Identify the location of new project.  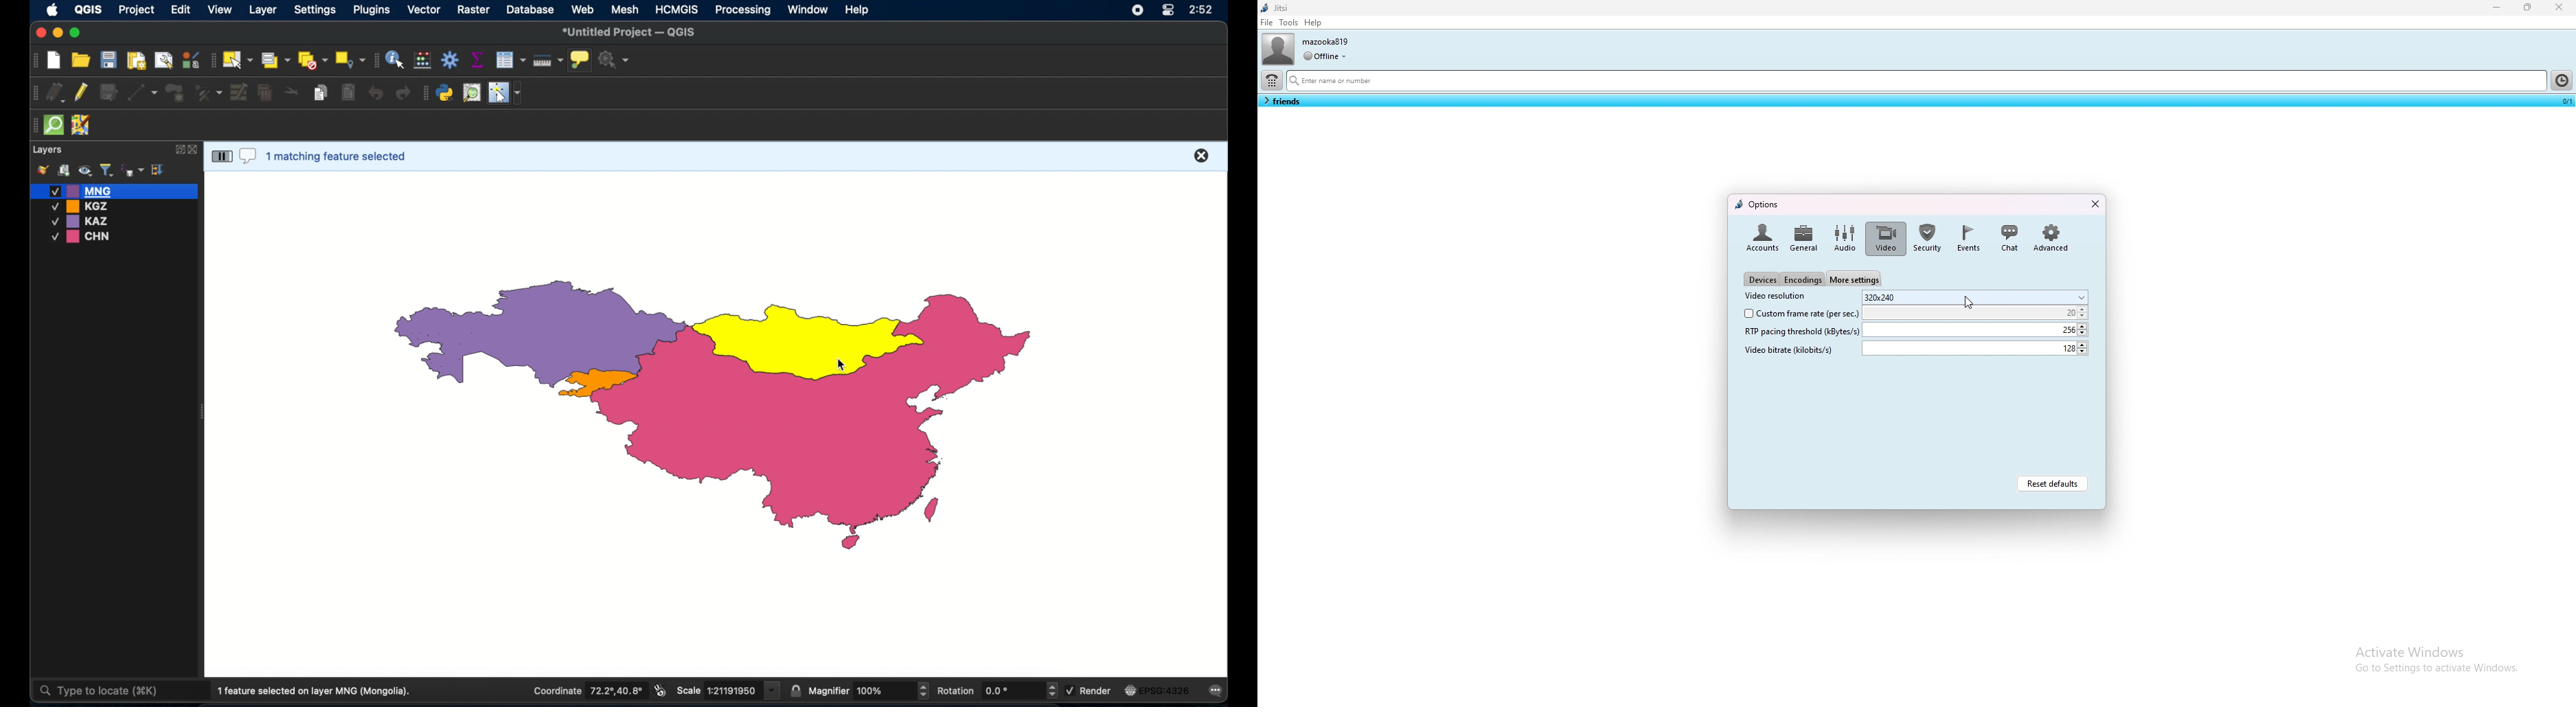
(54, 61).